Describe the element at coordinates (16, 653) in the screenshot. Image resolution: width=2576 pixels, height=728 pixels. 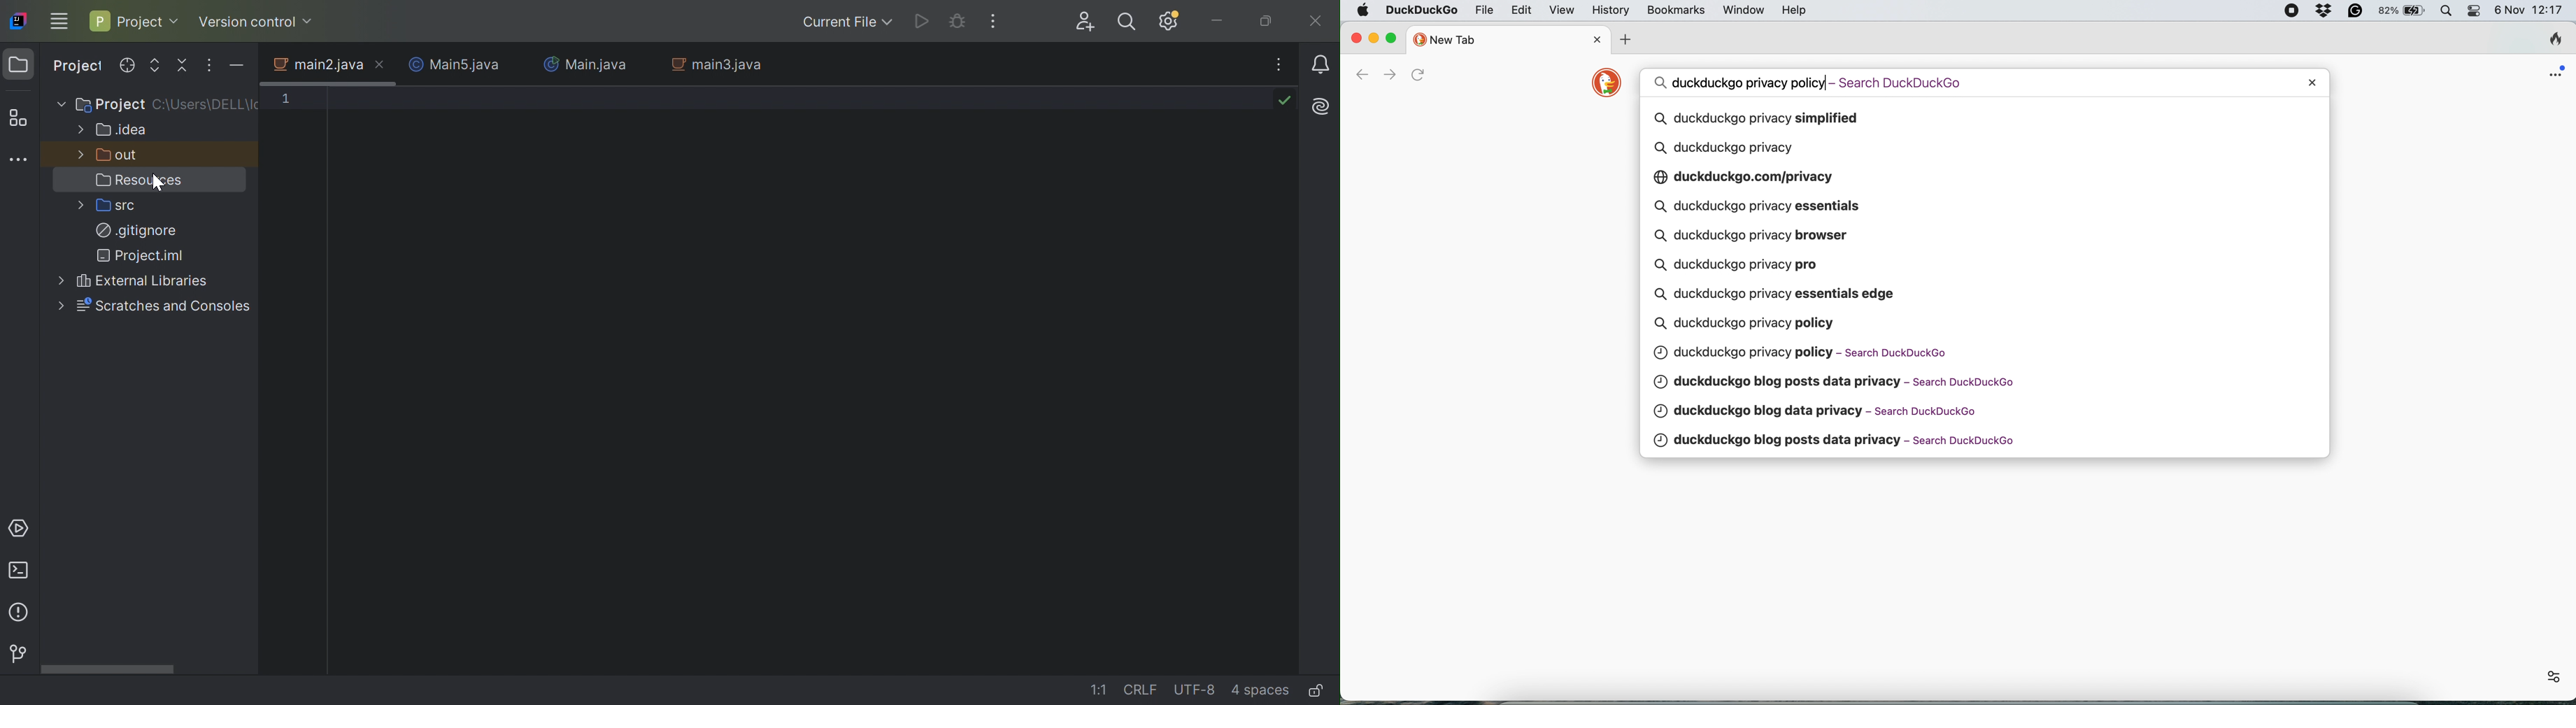
I see `Version control` at that location.